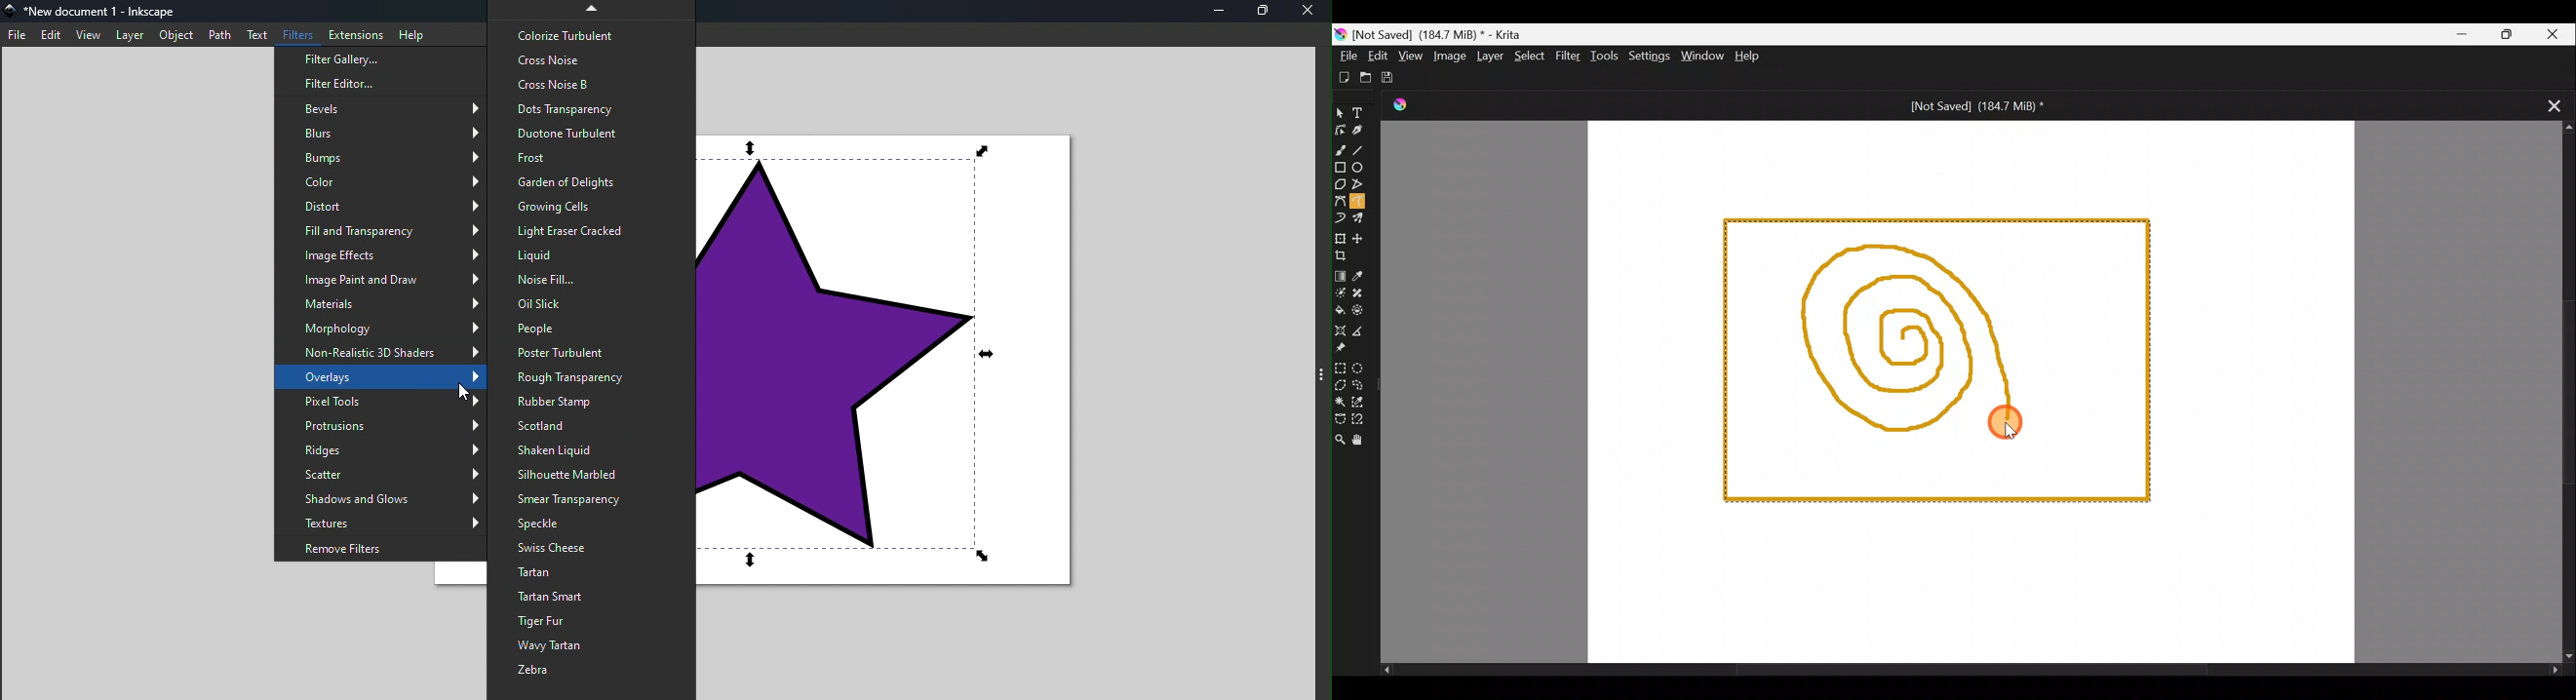 The image size is (2576, 700). What do you see at coordinates (379, 255) in the screenshot?
I see `Image effects` at bounding box center [379, 255].